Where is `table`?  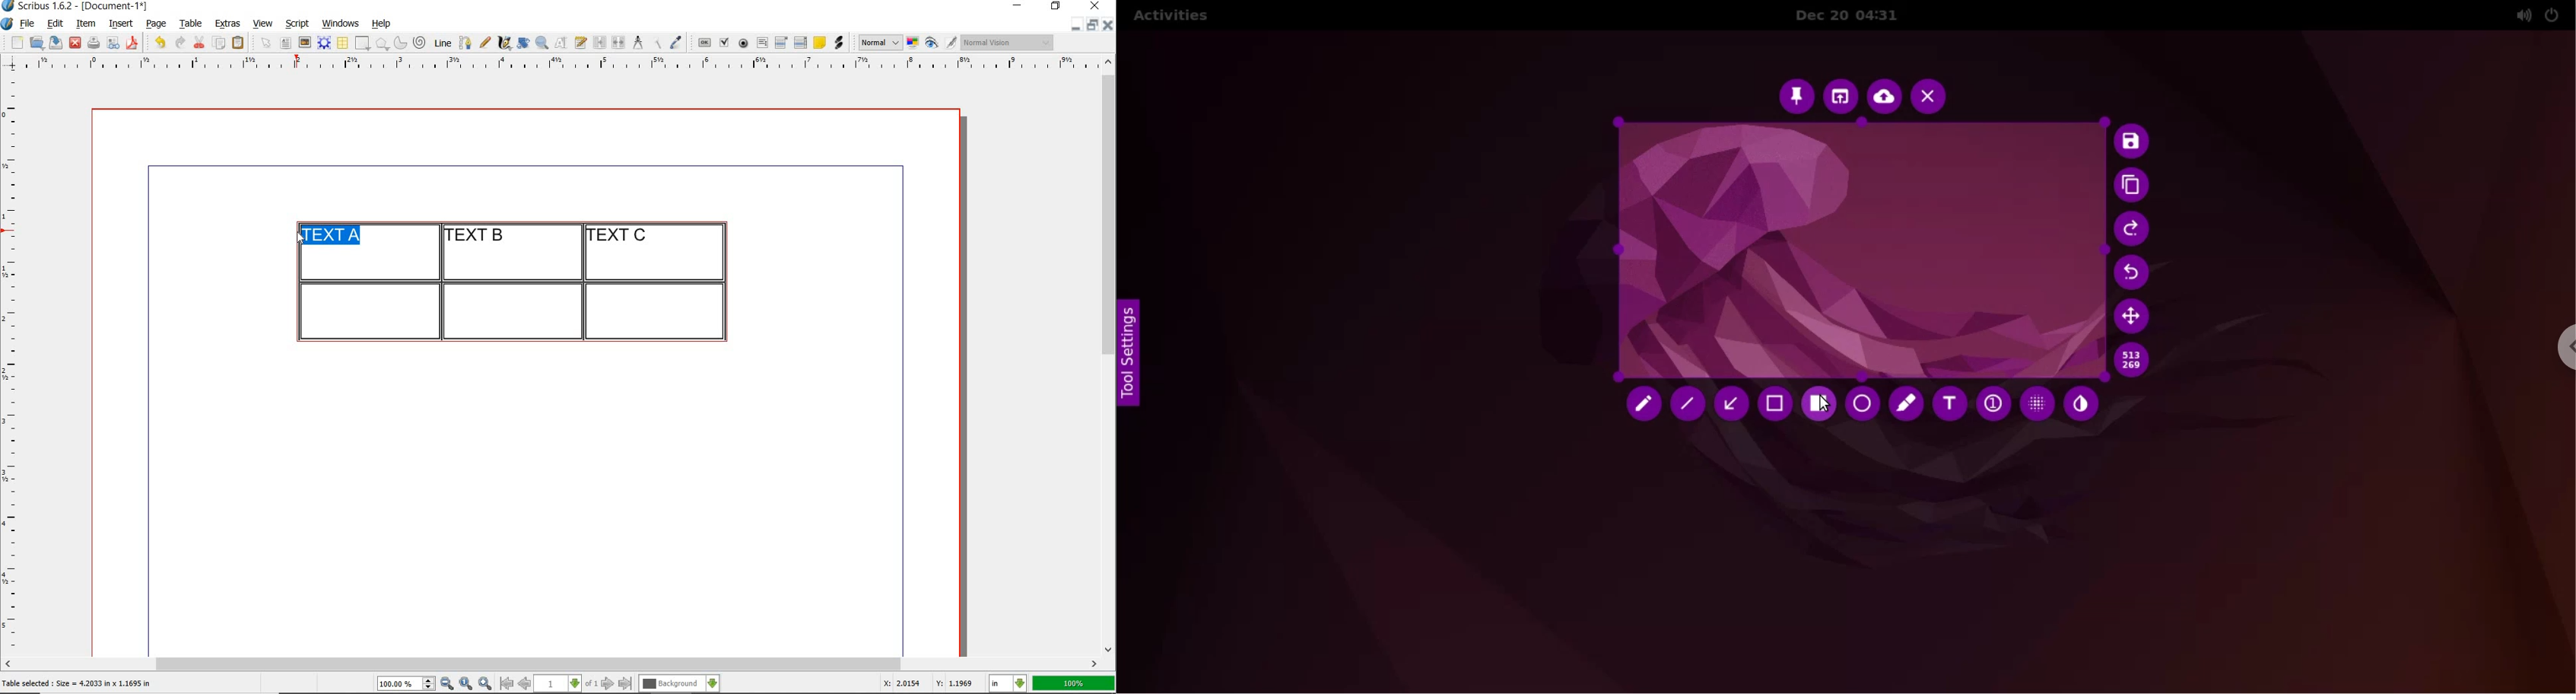
table is located at coordinates (343, 43).